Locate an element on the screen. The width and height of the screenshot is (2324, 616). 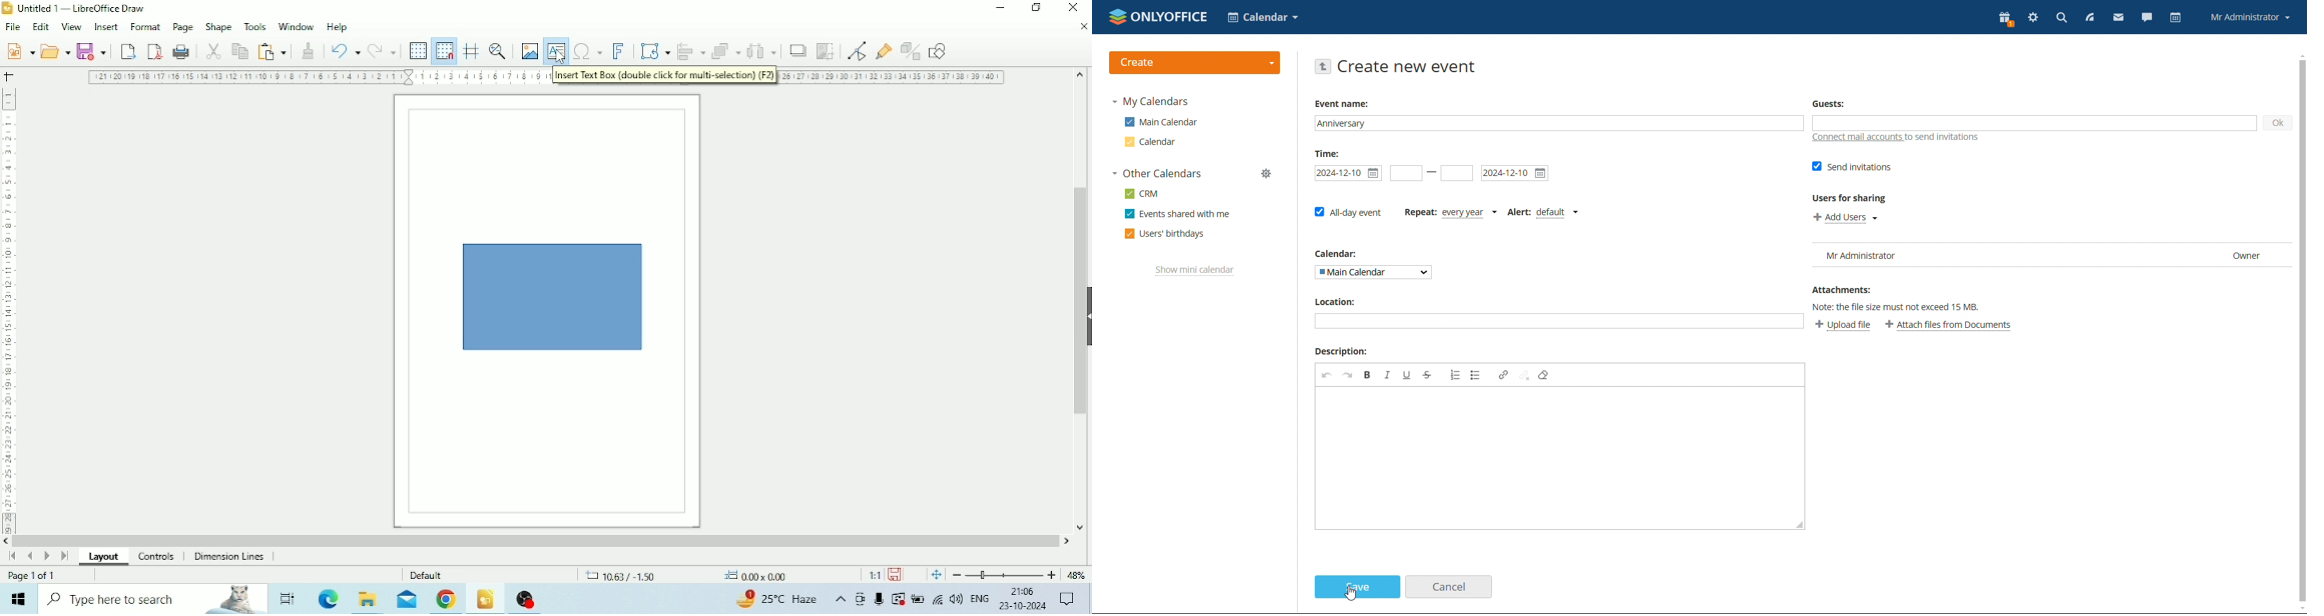
Zoom factor is located at coordinates (1076, 574).